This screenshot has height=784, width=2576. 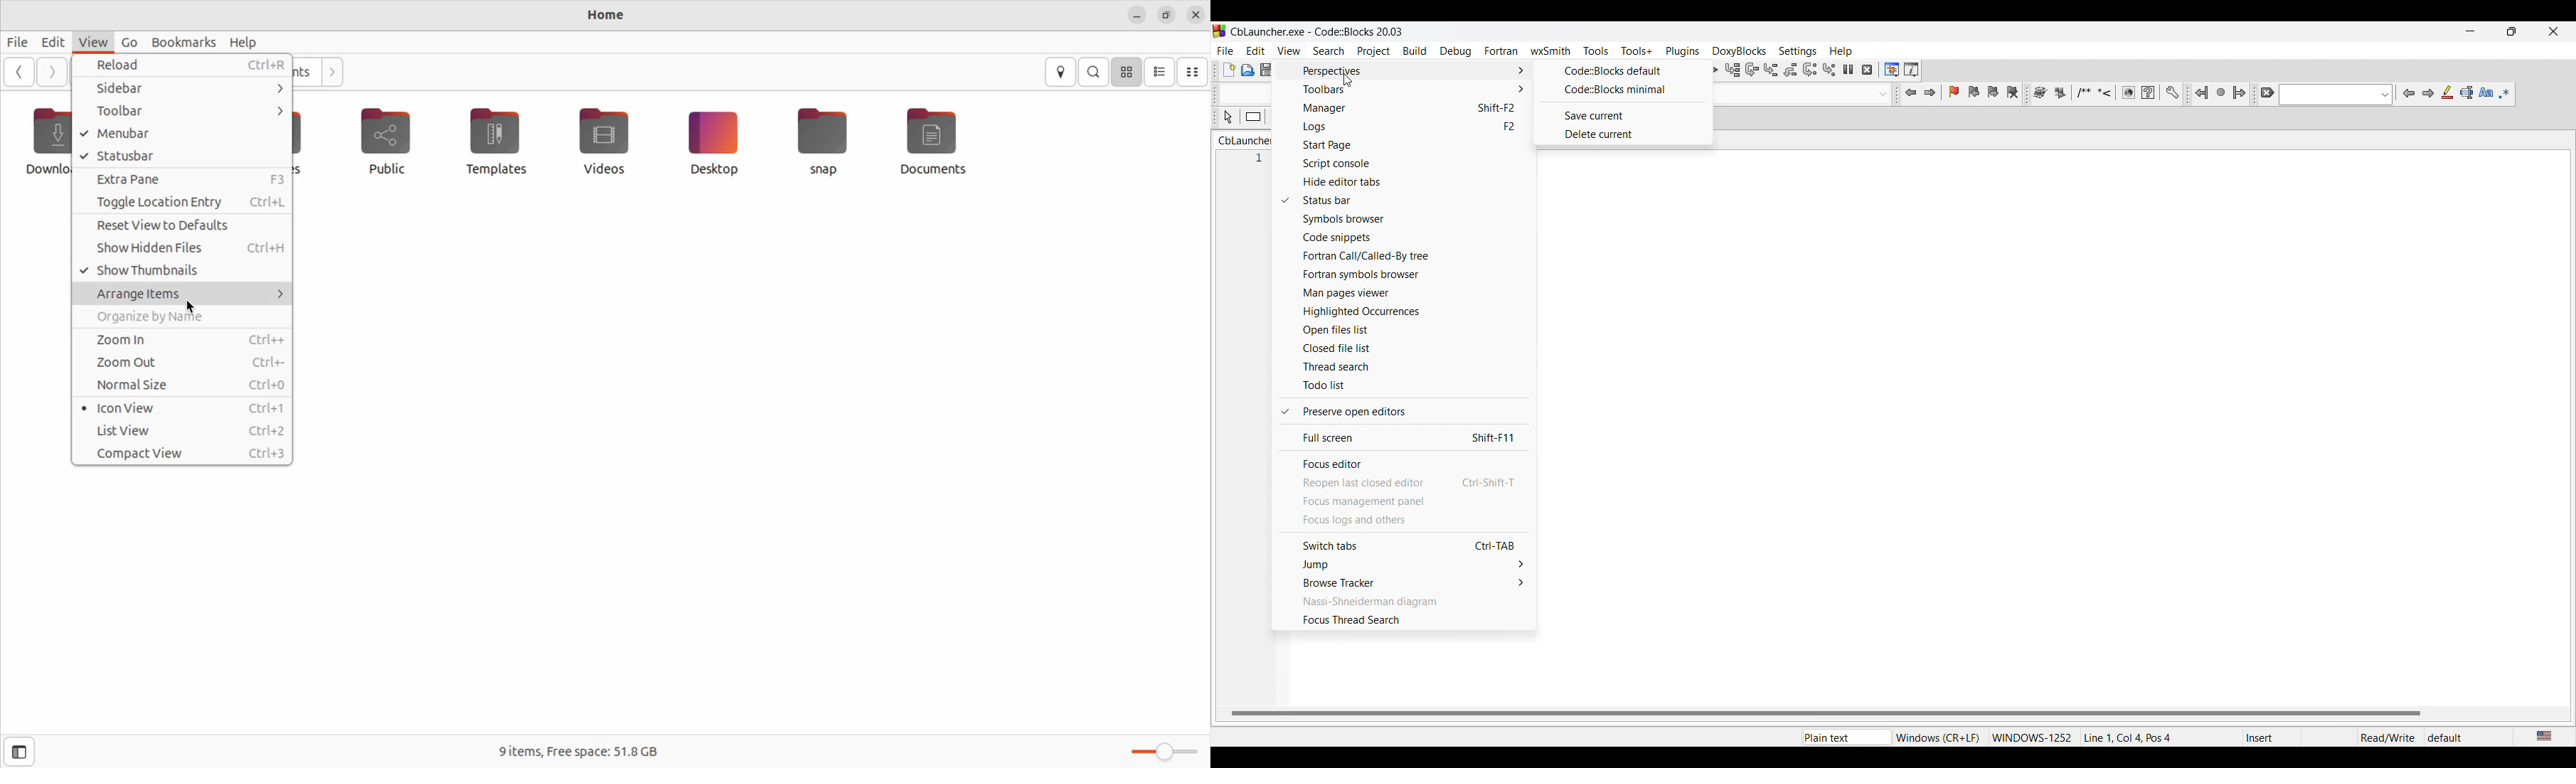 I want to click on Software logo, so click(x=1220, y=31).